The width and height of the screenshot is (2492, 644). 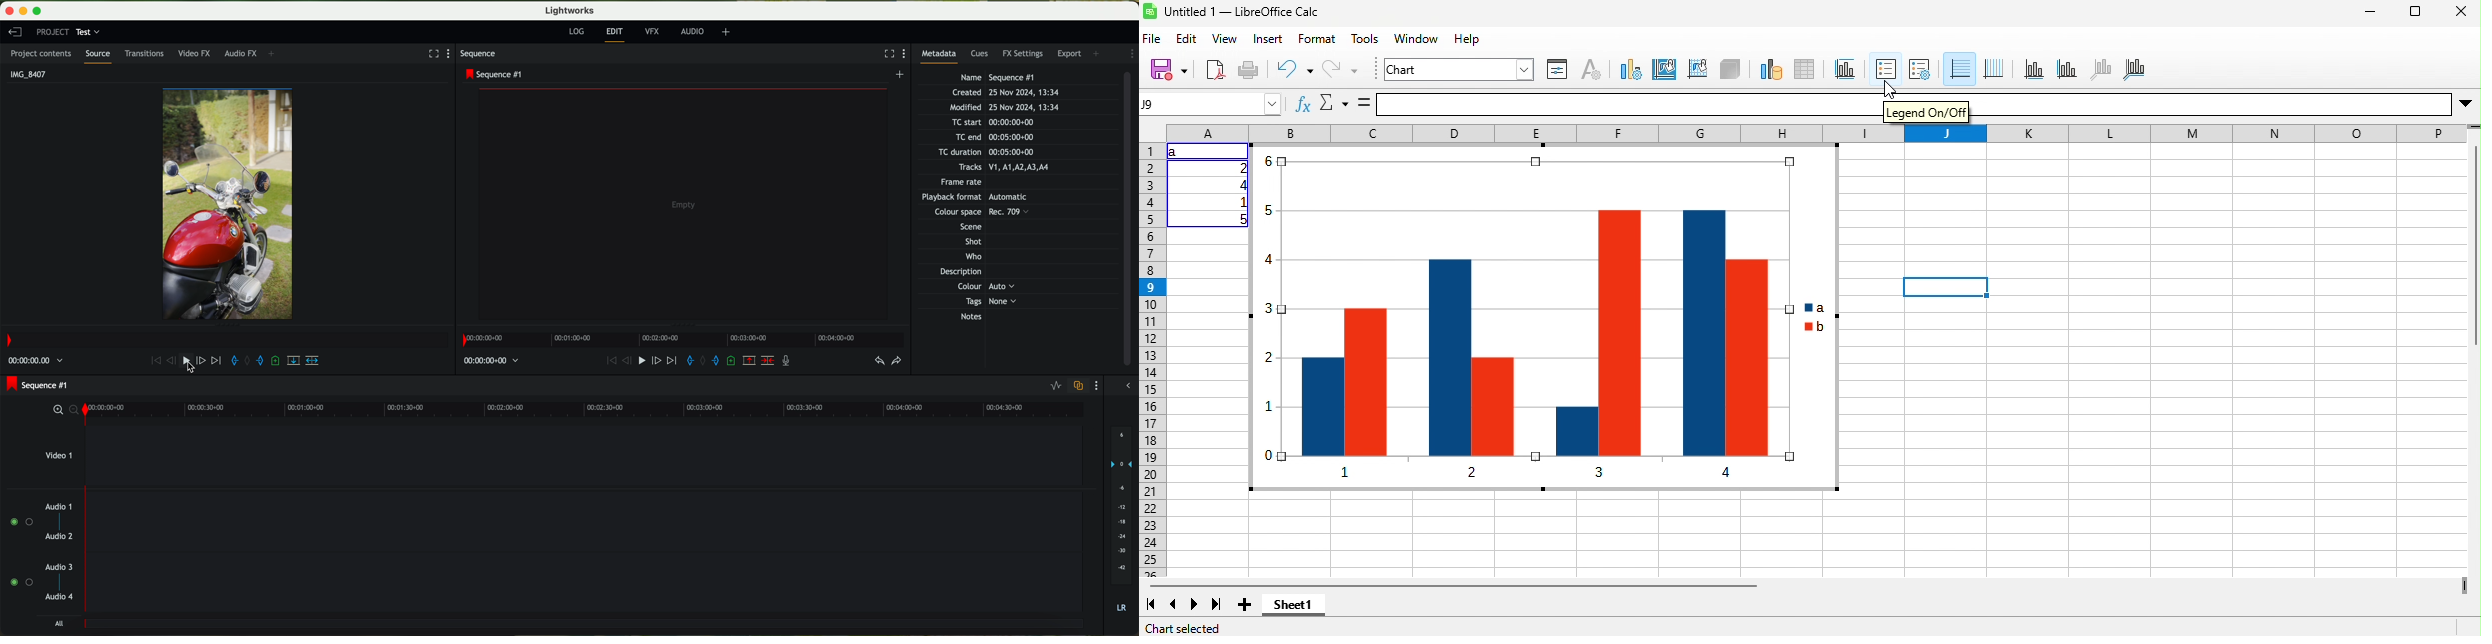 What do you see at coordinates (2465, 104) in the screenshot?
I see `More options` at bounding box center [2465, 104].